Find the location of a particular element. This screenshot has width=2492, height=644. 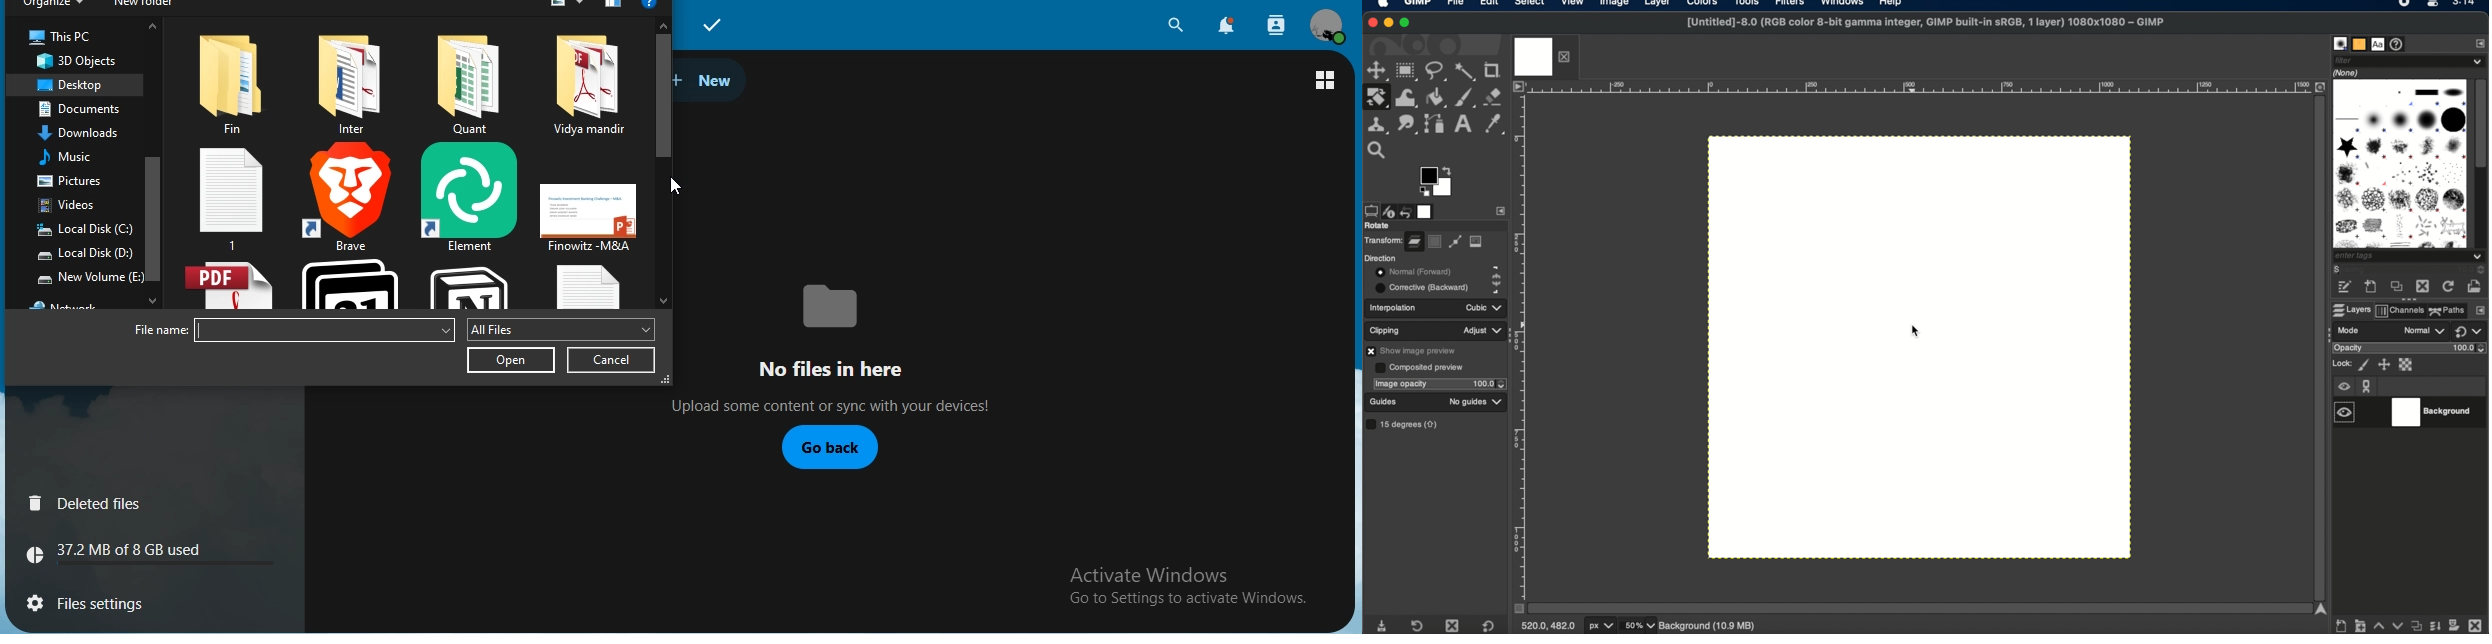

cancel is located at coordinates (613, 360).